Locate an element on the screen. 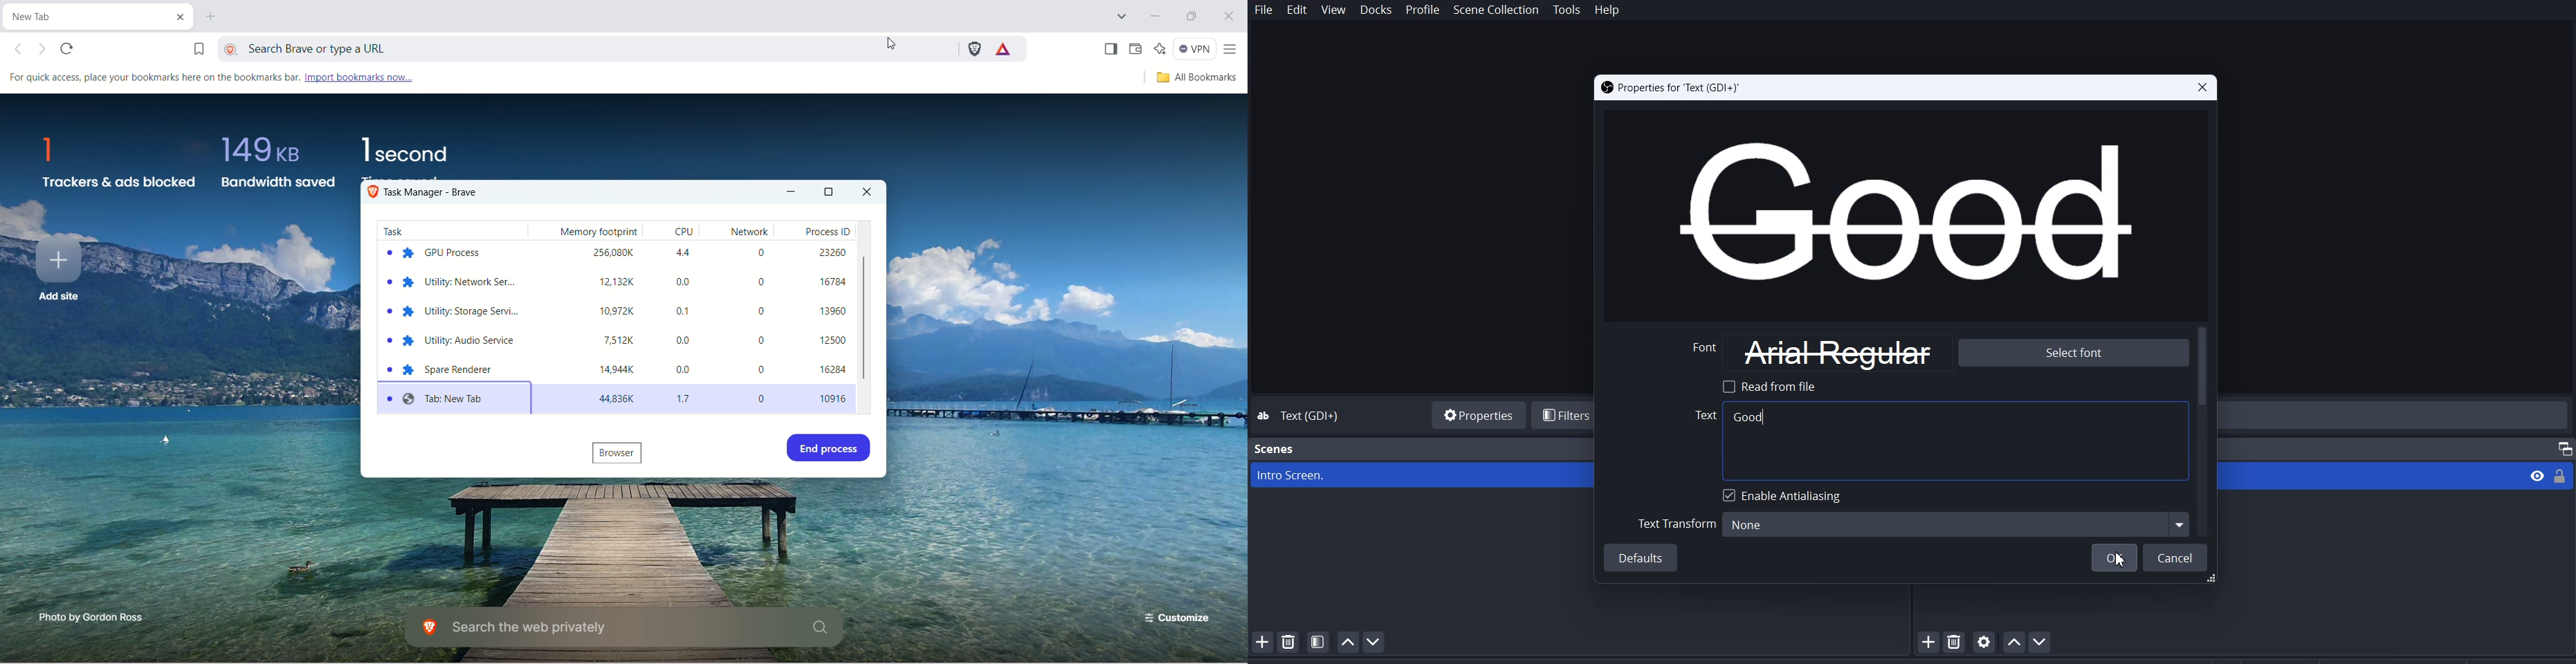 This screenshot has width=2576, height=672. Tools is located at coordinates (1567, 10).